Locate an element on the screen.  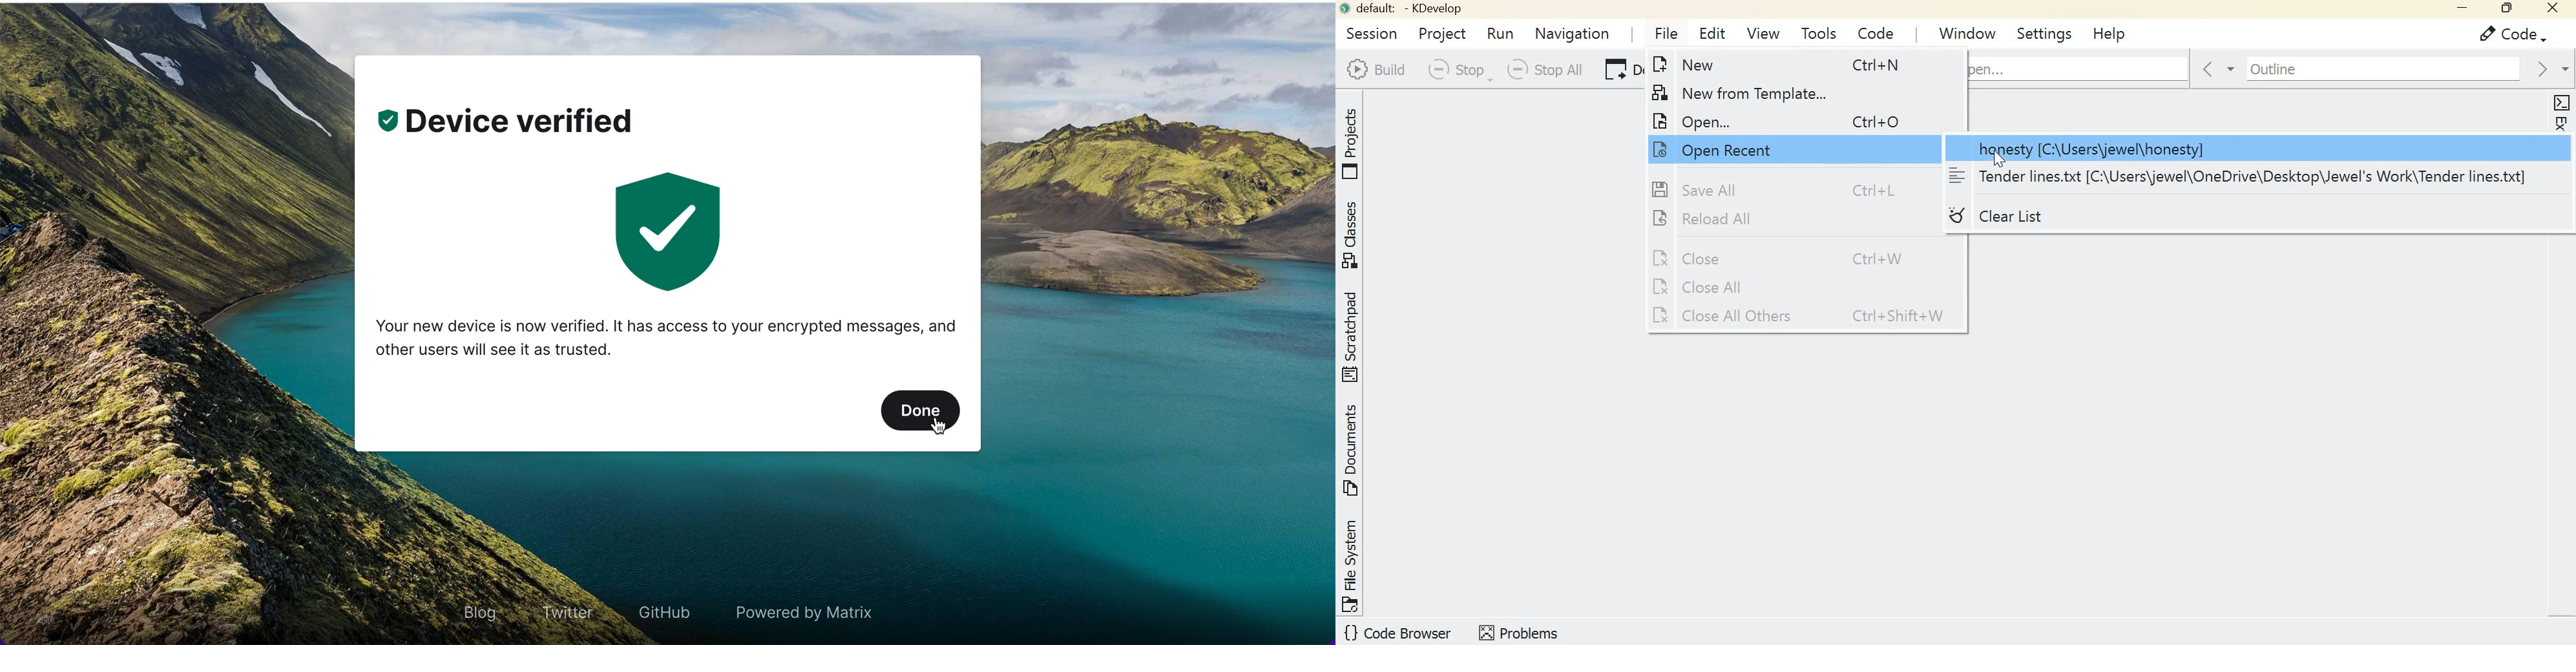
your new deviced is now verified. it has access to your encrypted messages, and other users will see it as trusted. is located at coordinates (668, 339).